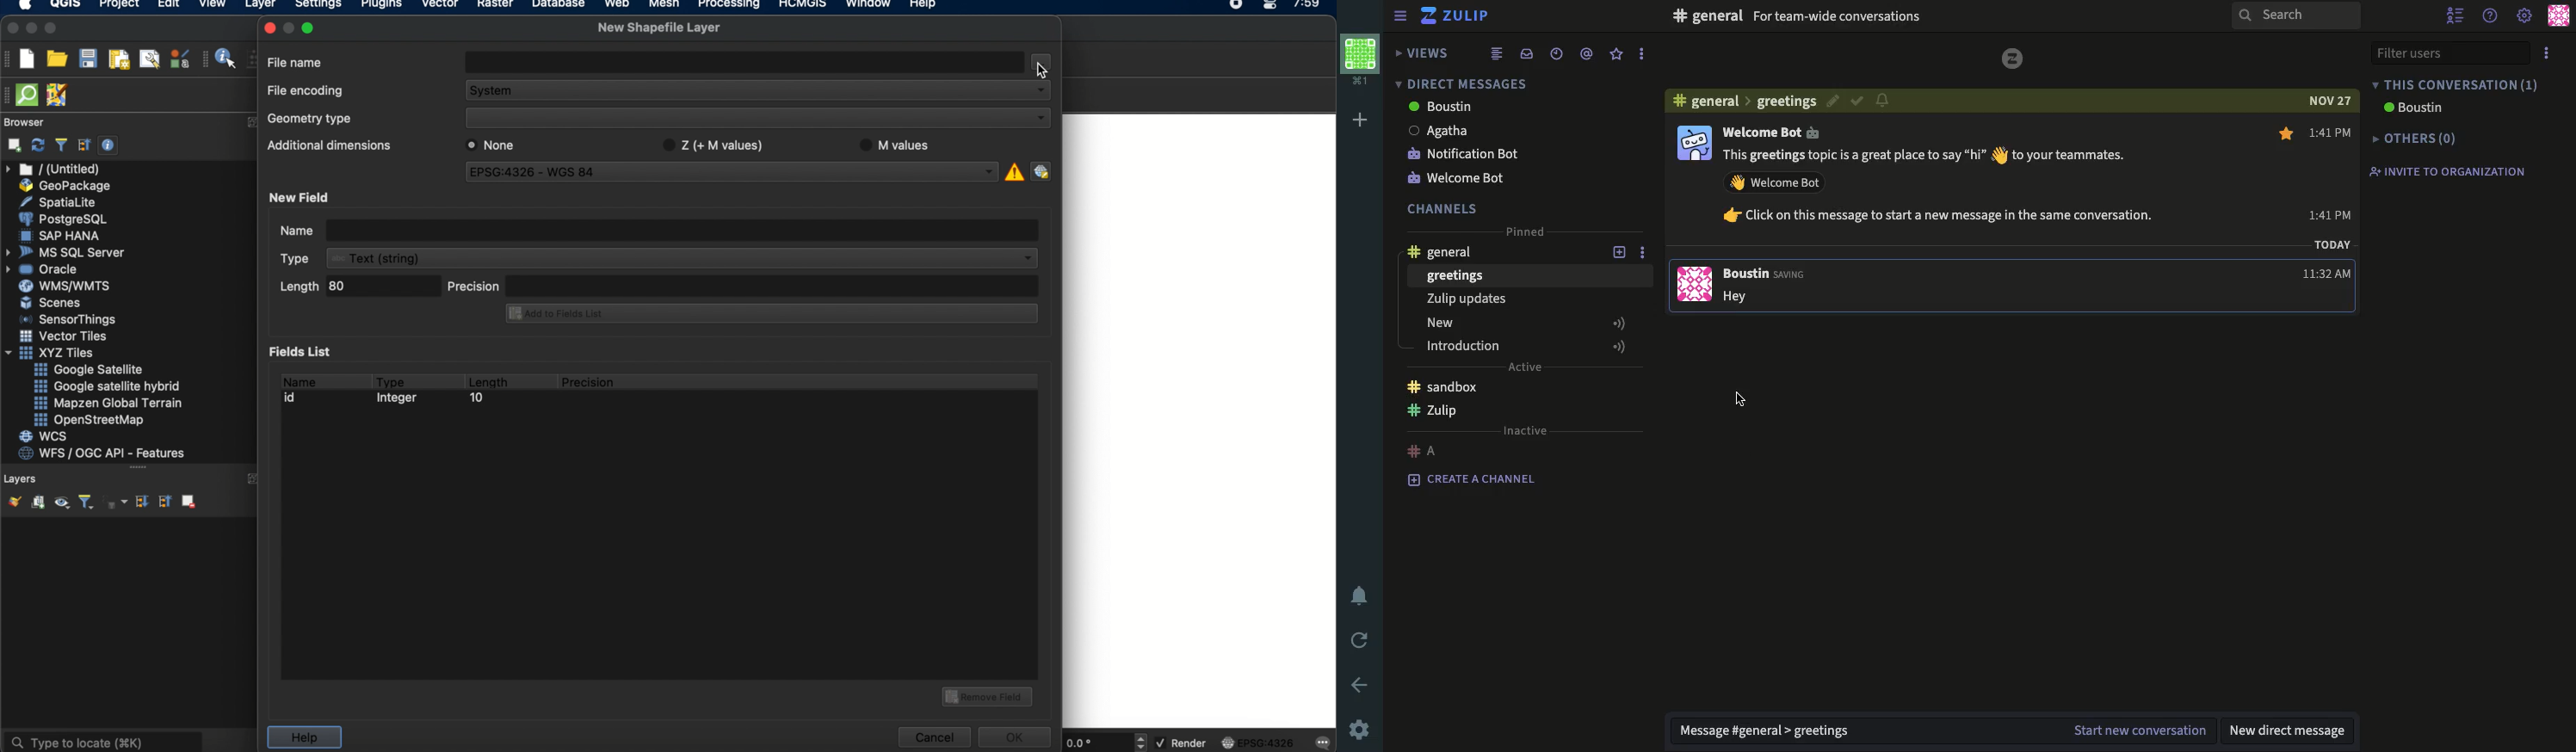 This screenshot has height=756, width=2576. What do you see at coordinates (1642, 54) in the screenshot?
I see `options` at bounding box center [1642, 54].